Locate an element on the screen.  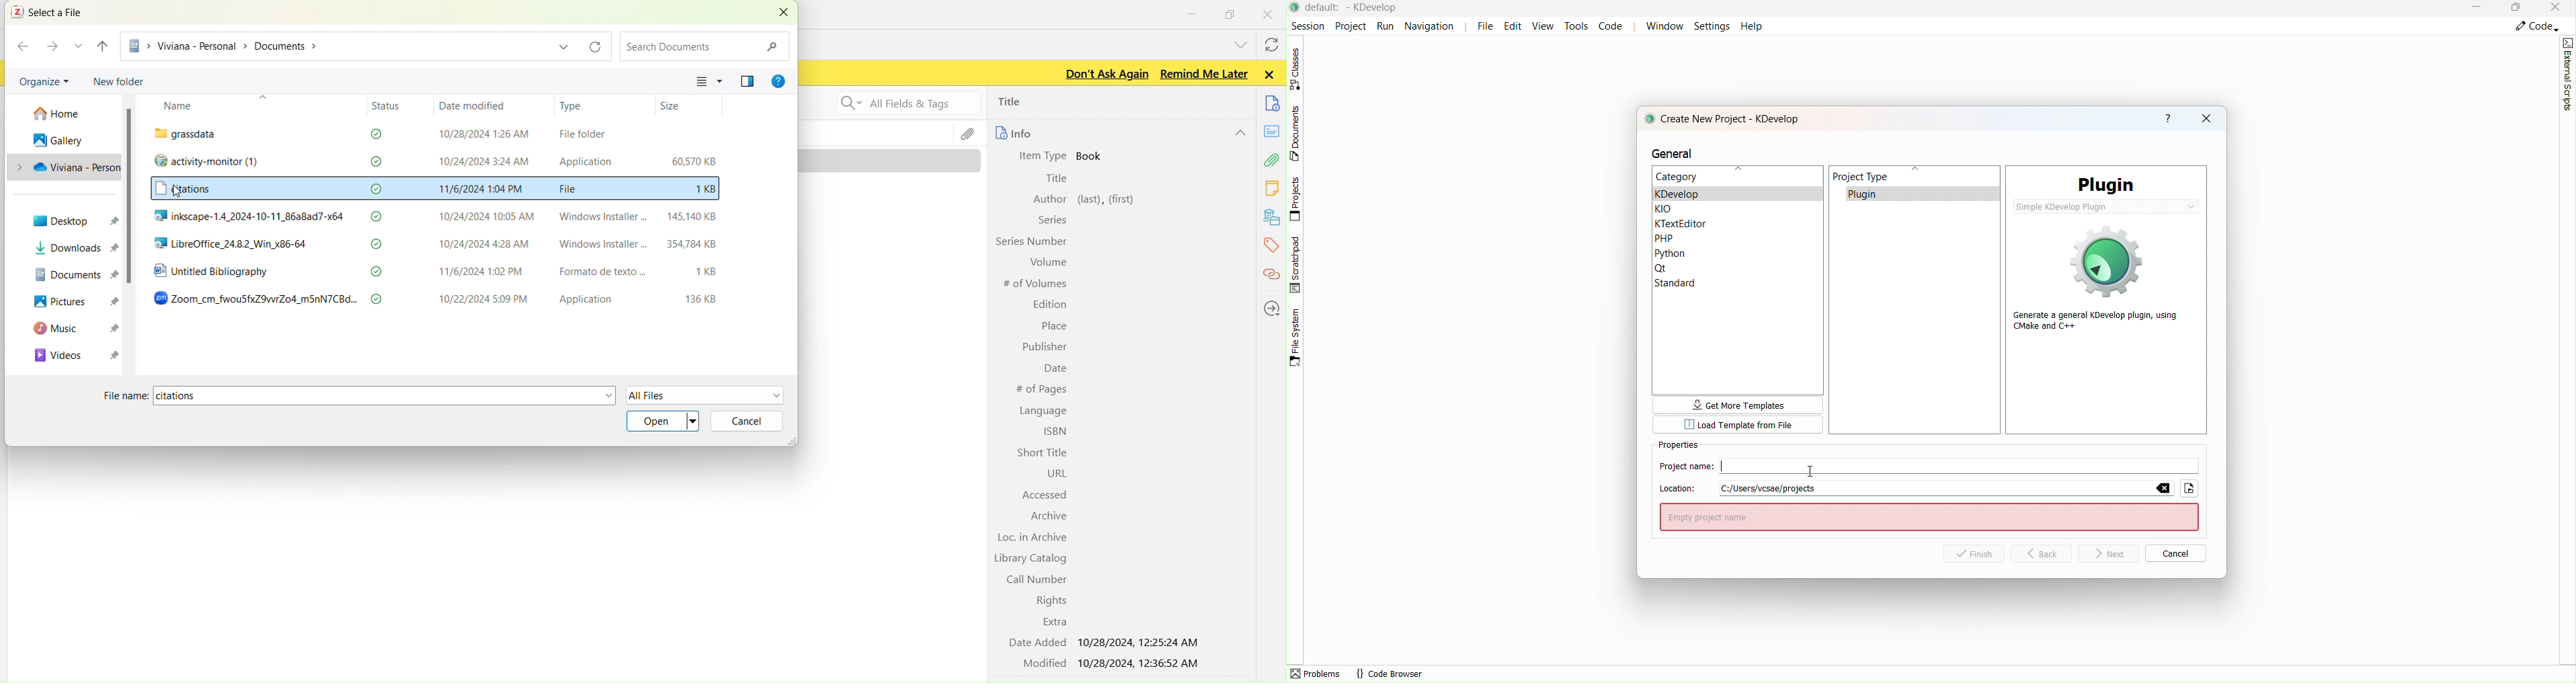
LibreOffice_24.8.2_Win_x86-64 is located at coordinates (246, 245).